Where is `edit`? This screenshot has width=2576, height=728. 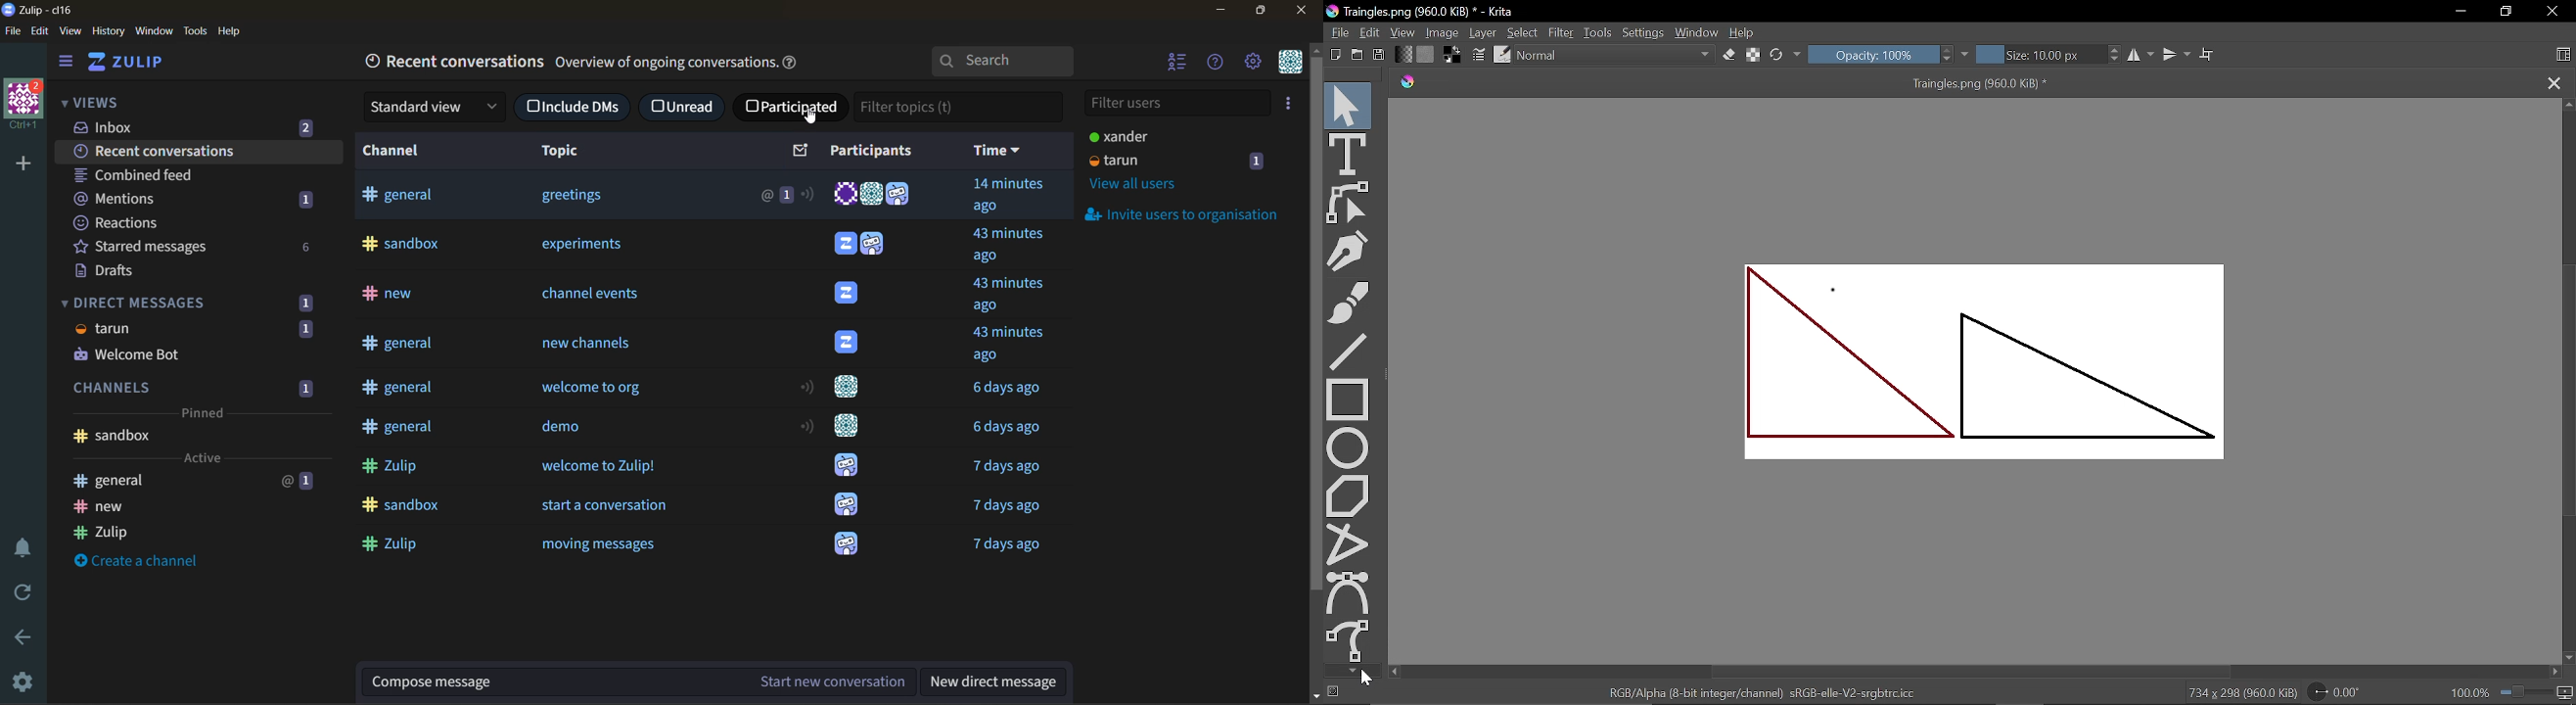
edit is located at coordinates (41, 30).